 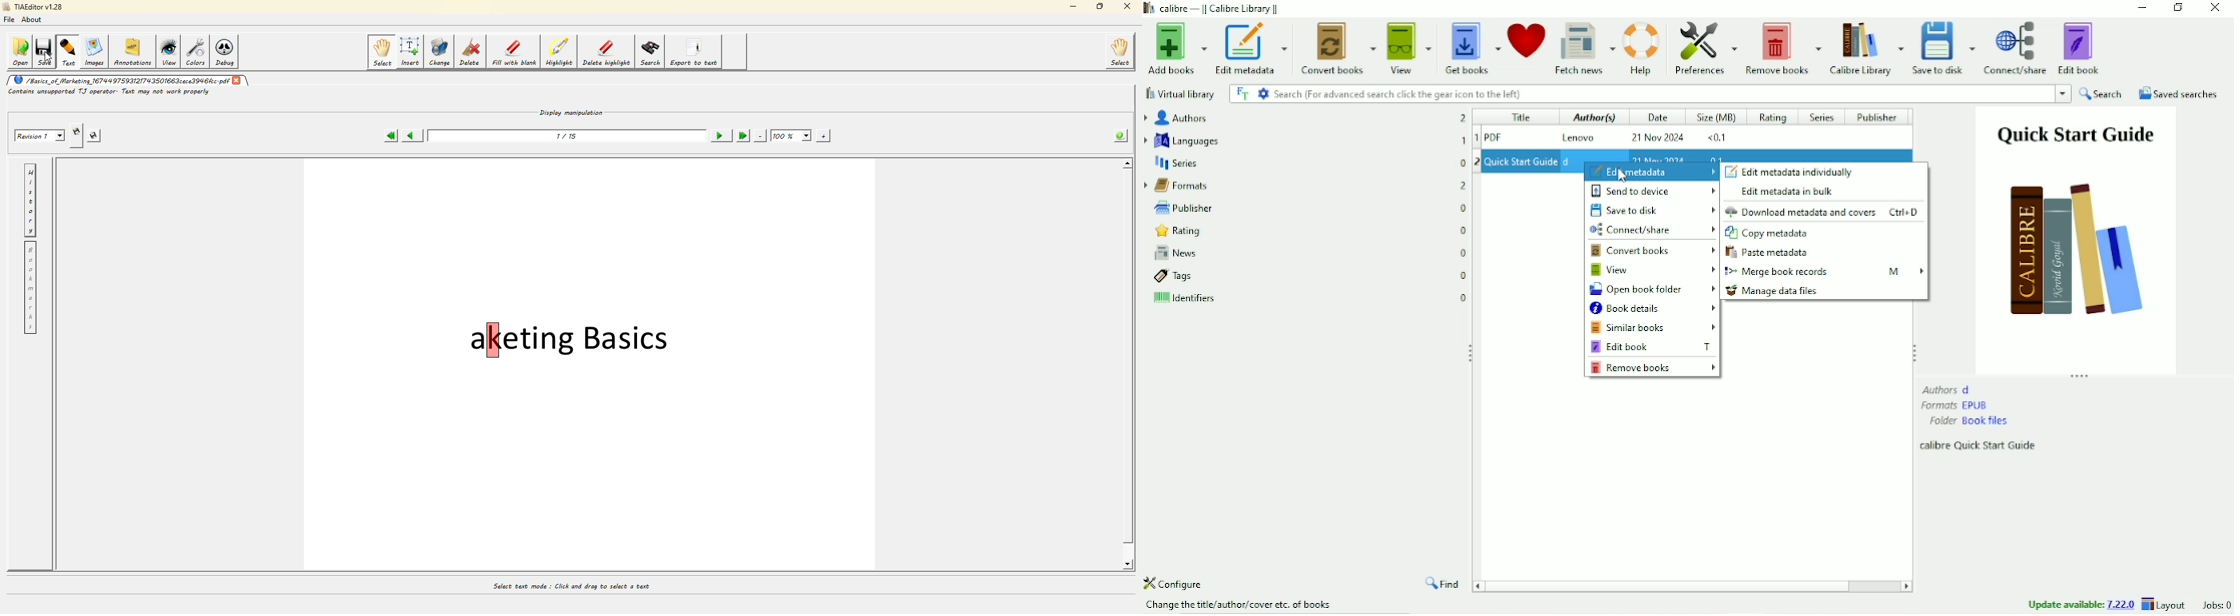 What do you see at coordinates (1410, 47) in the screenshot?
I see `View` at bounding box center [1410, 47].